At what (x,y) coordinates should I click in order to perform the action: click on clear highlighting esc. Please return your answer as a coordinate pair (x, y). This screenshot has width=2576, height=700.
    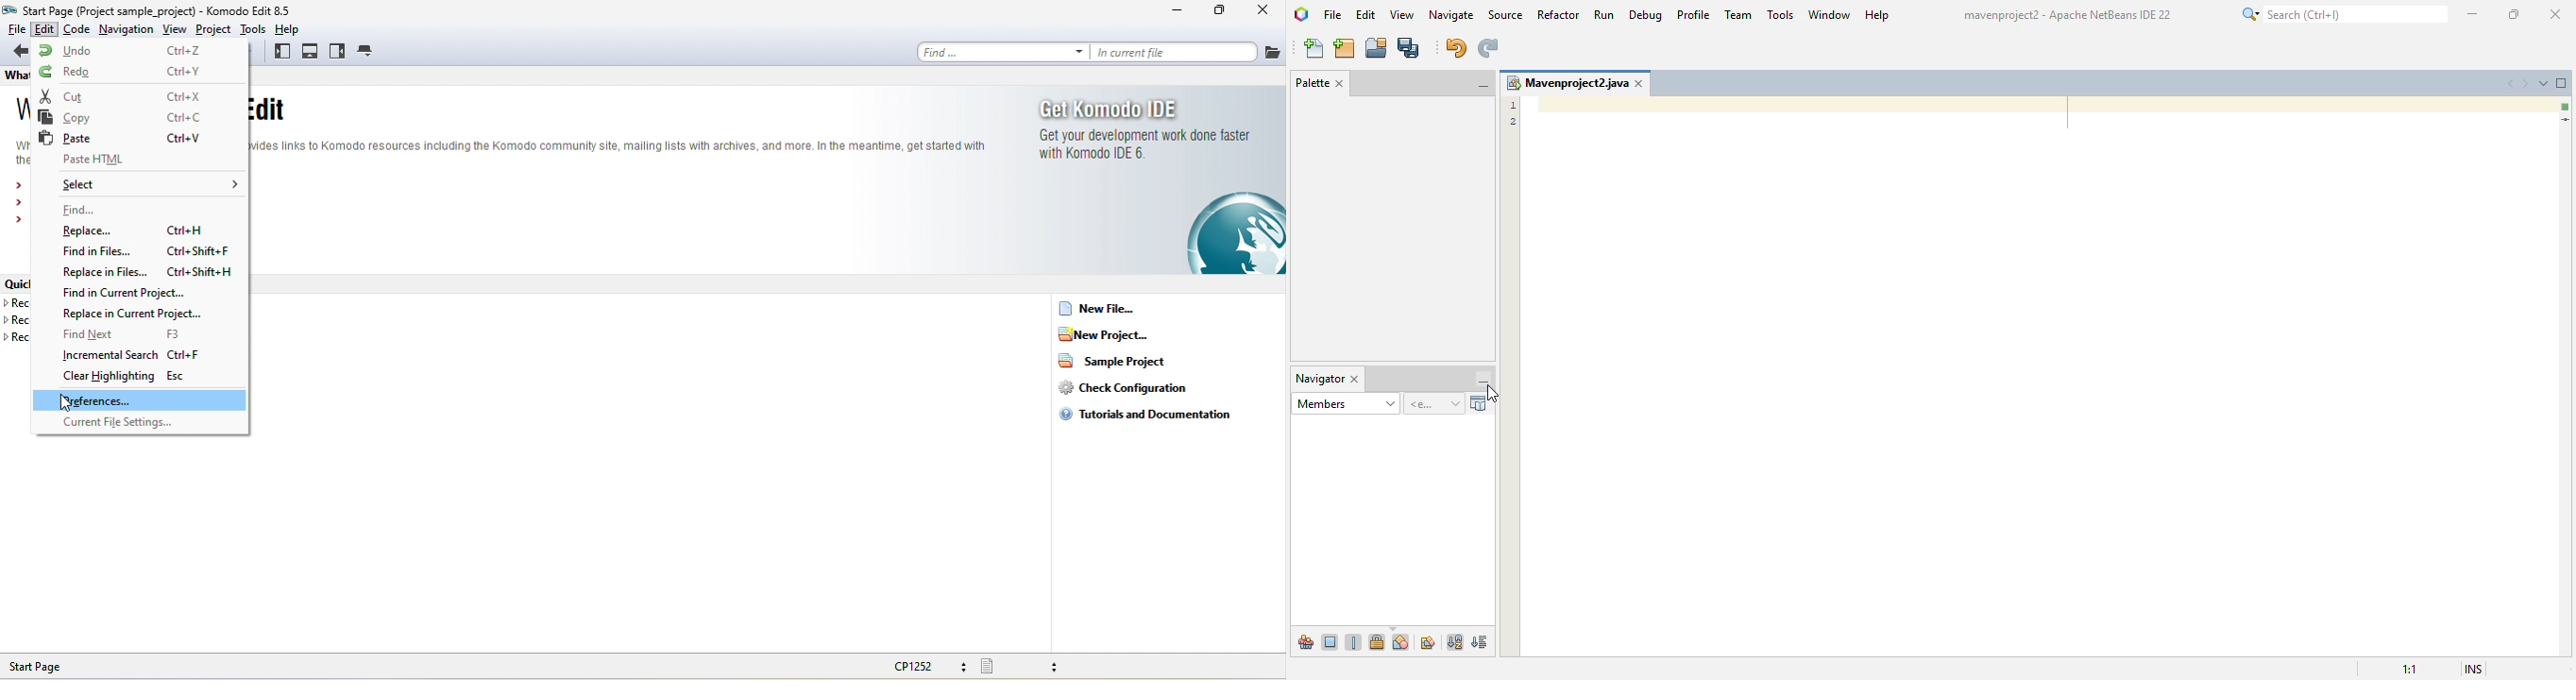
    Looking at the image, I should click on (130, 374).